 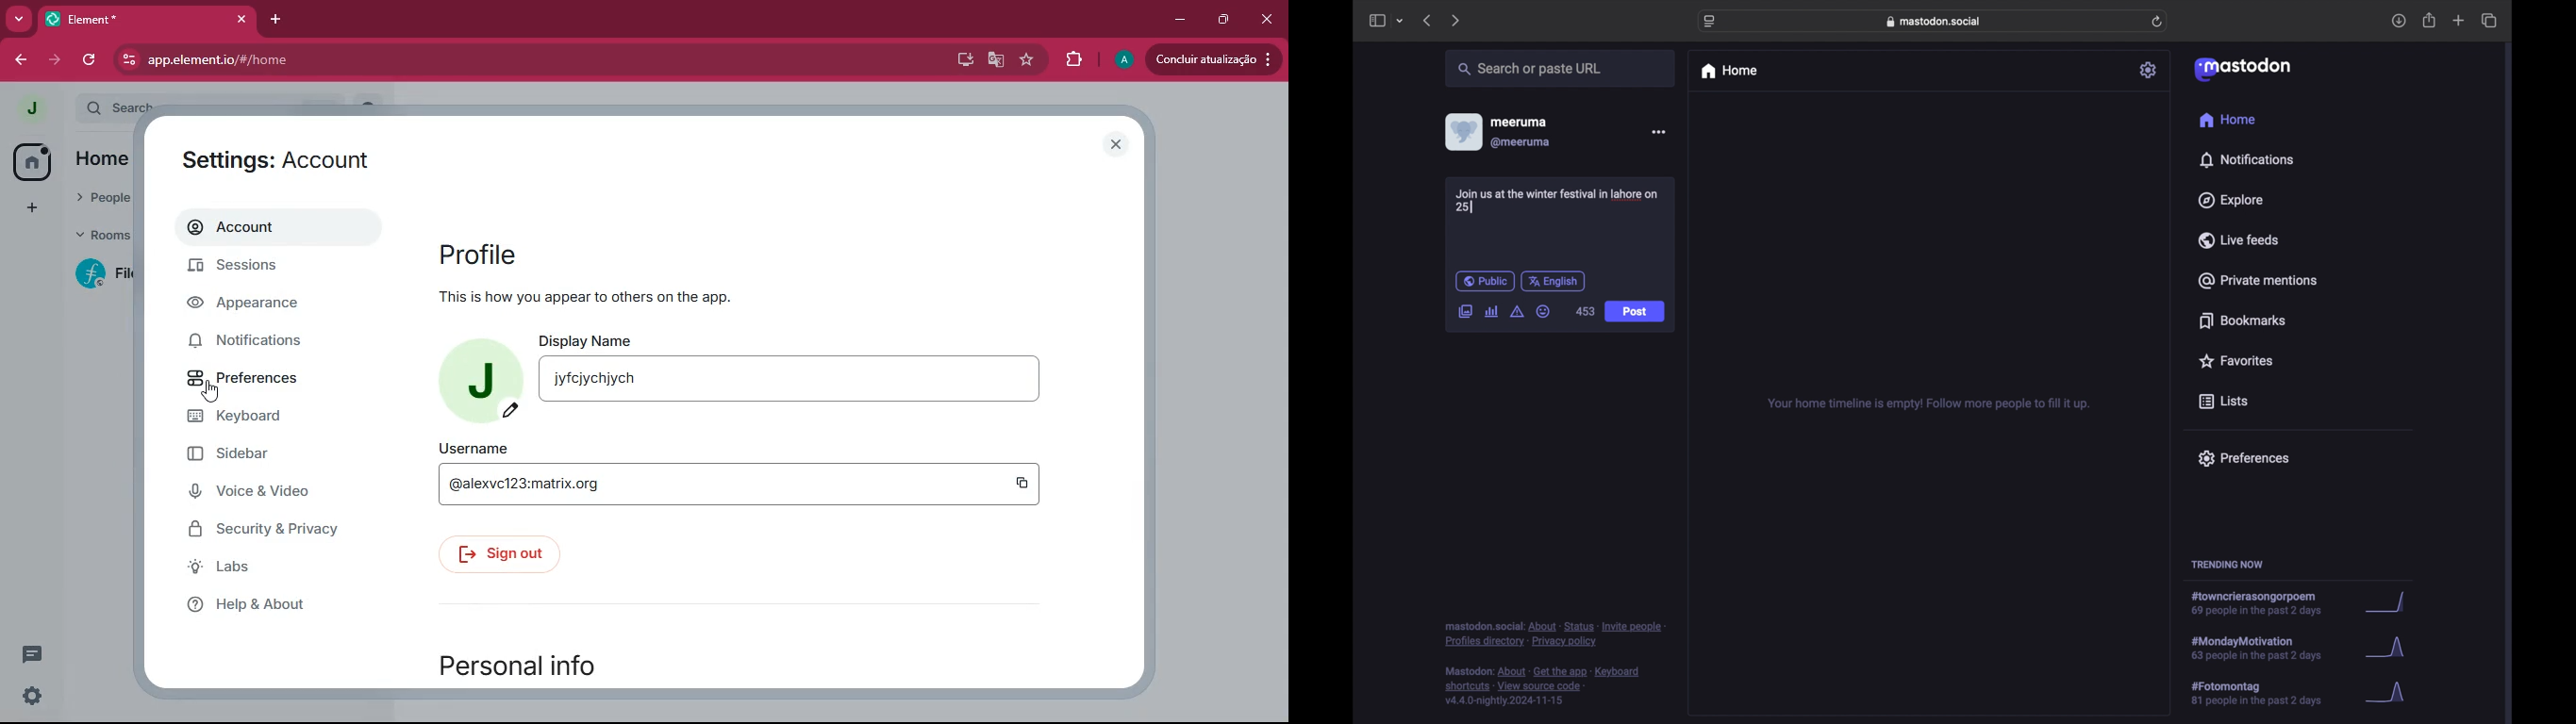 I want to click on display picture, so click(x=1462, y=131).